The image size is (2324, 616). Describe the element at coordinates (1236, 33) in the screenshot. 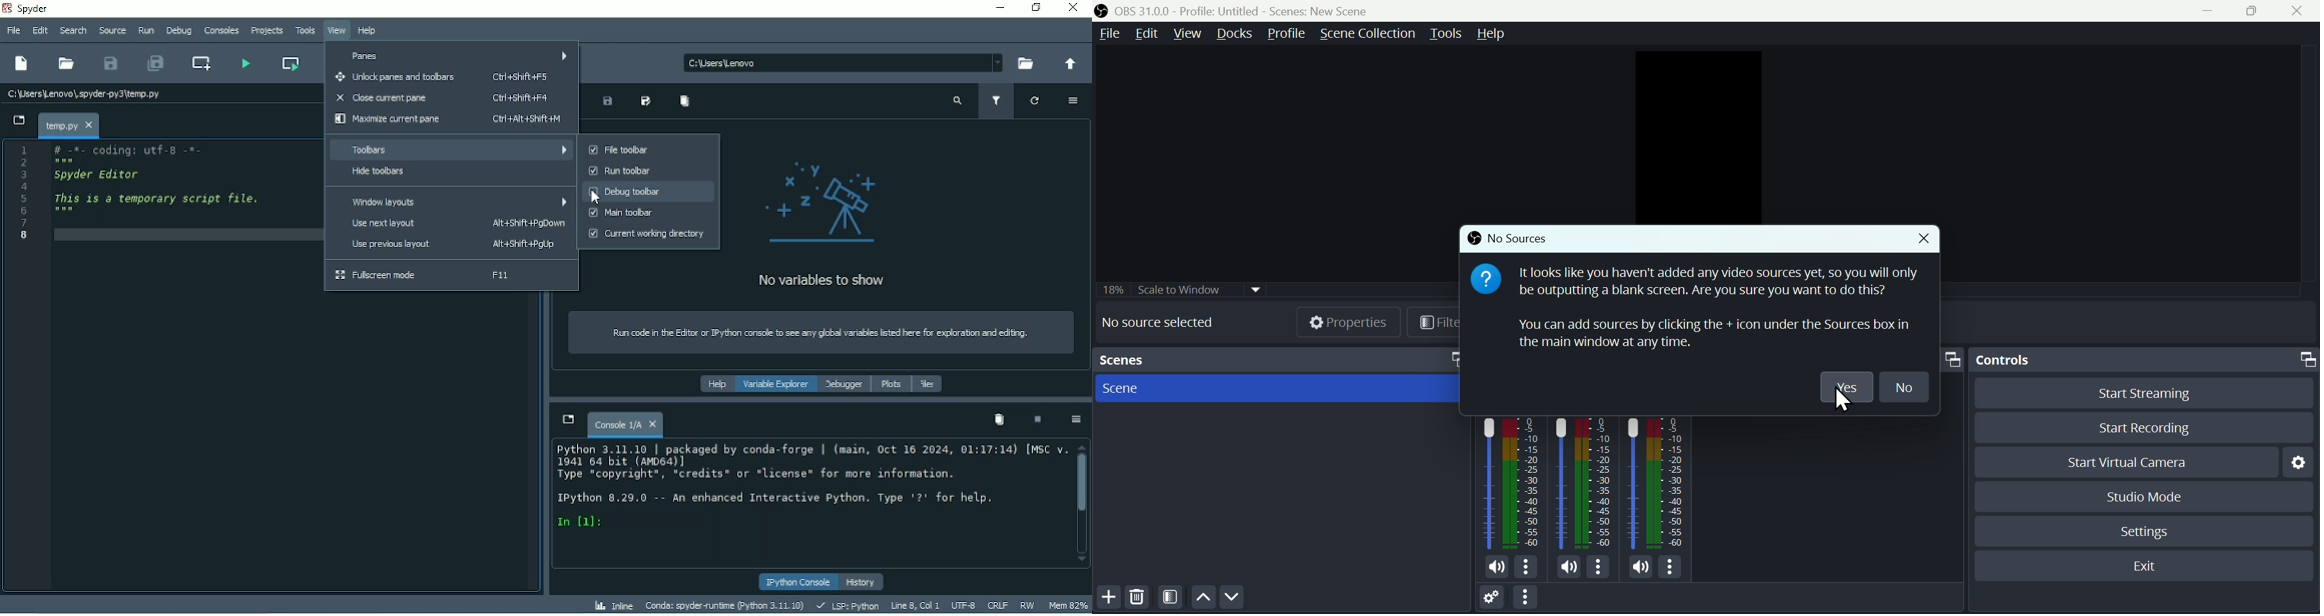

I see `Docks` at that location.